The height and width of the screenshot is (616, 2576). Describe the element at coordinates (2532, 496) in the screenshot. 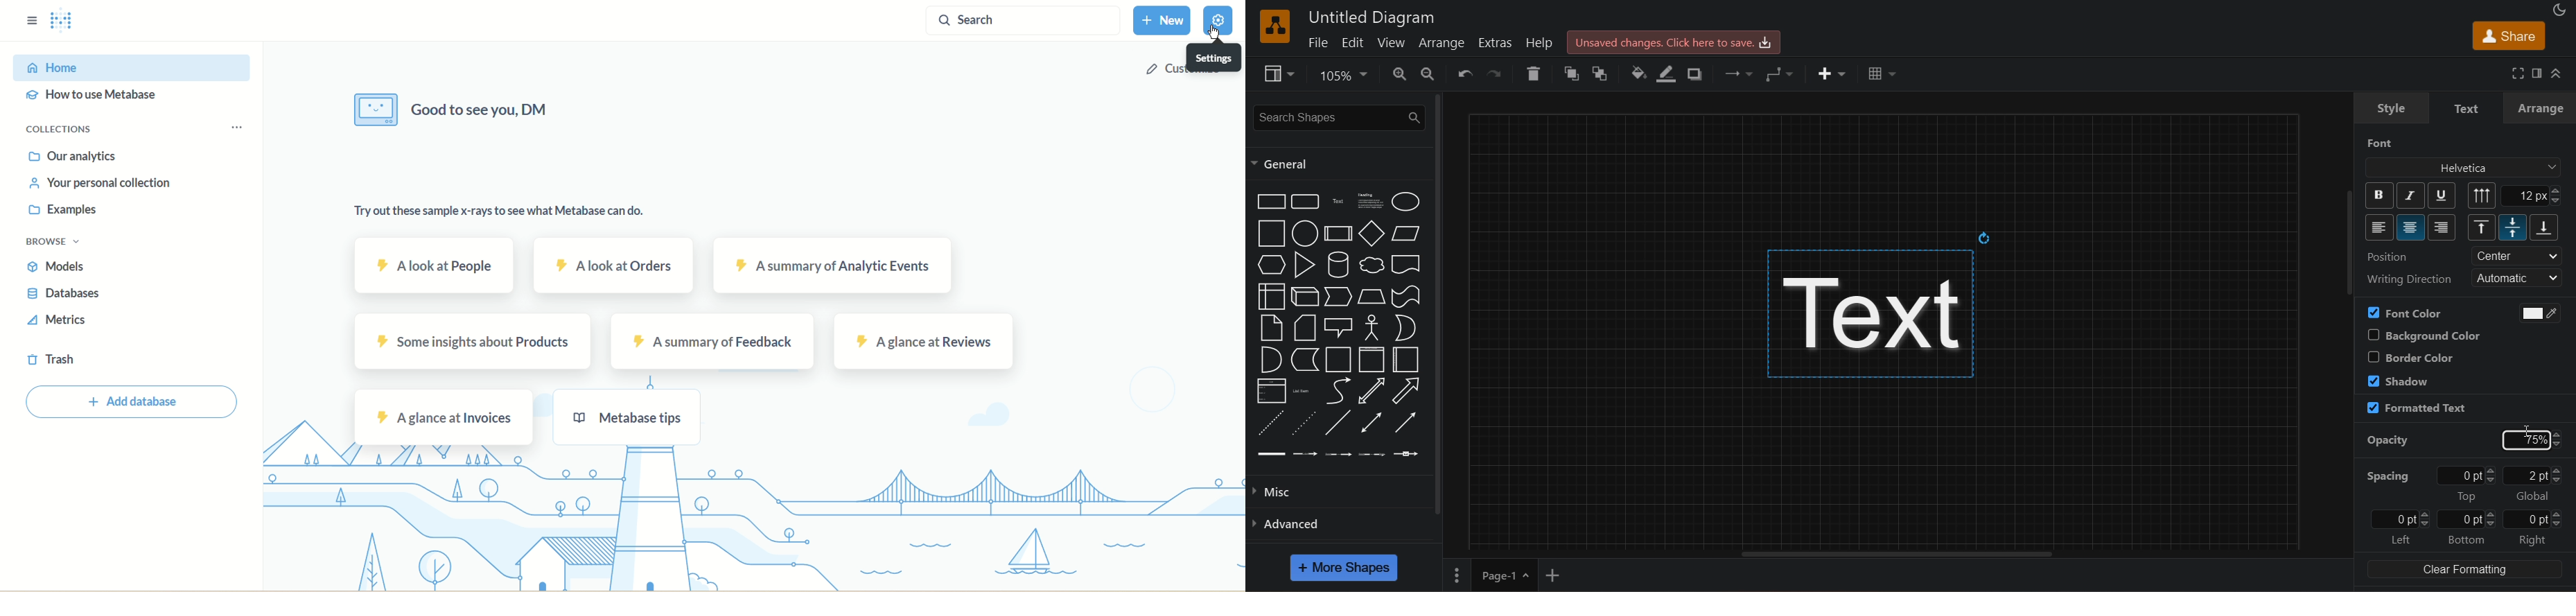

I see `global` at that location.